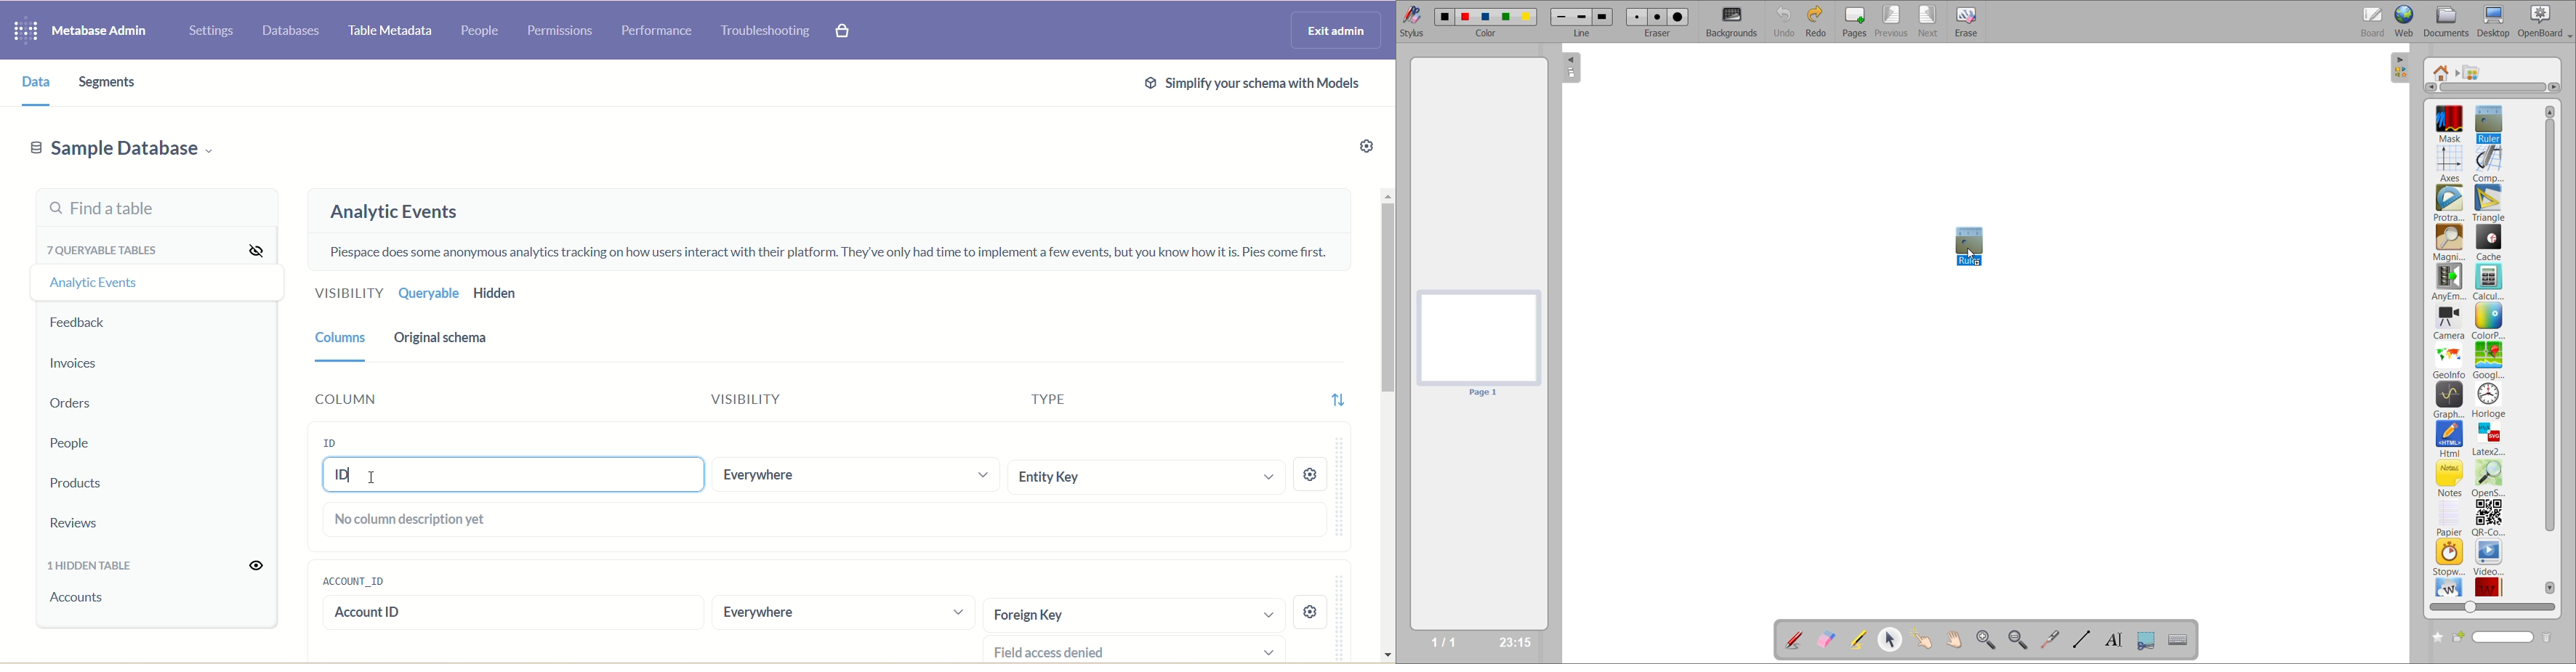  I want to click on Find a table, so click(152, 207).